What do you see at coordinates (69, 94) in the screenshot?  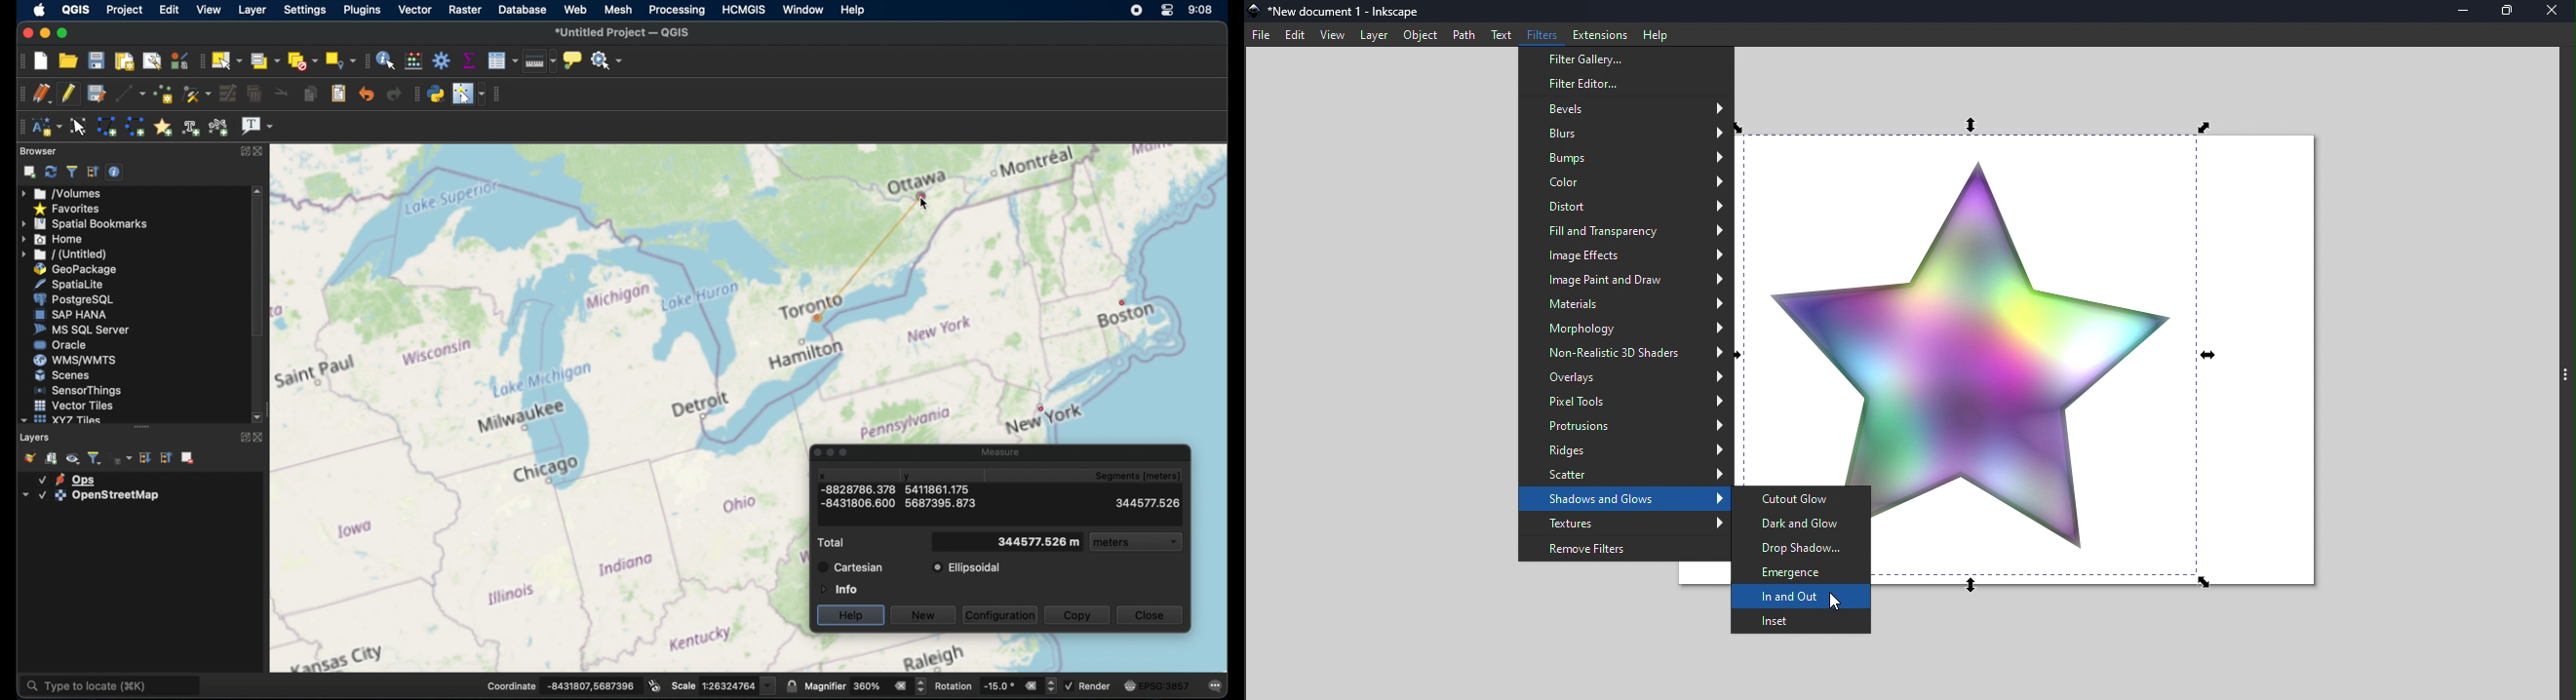 I see `toggle editing` at bounding box center [69, 94].